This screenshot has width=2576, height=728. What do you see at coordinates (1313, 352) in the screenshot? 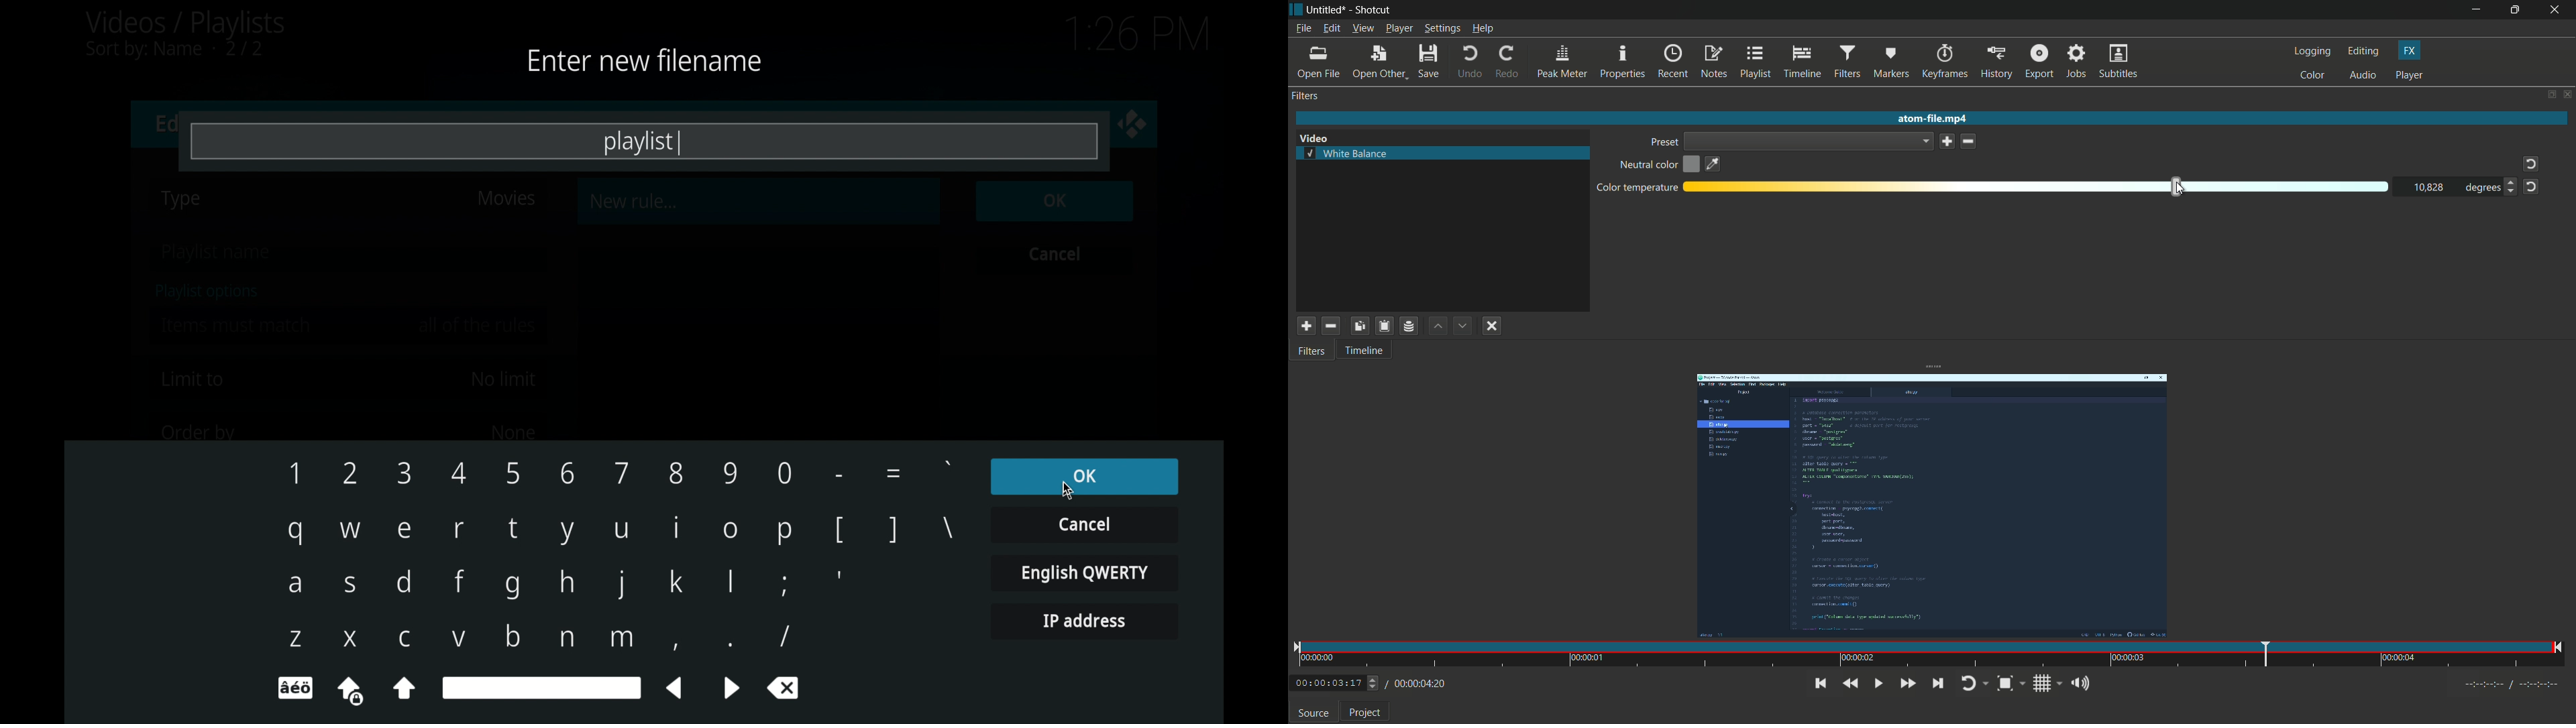
I see `filter tab` at bounding box center [1313, 352].